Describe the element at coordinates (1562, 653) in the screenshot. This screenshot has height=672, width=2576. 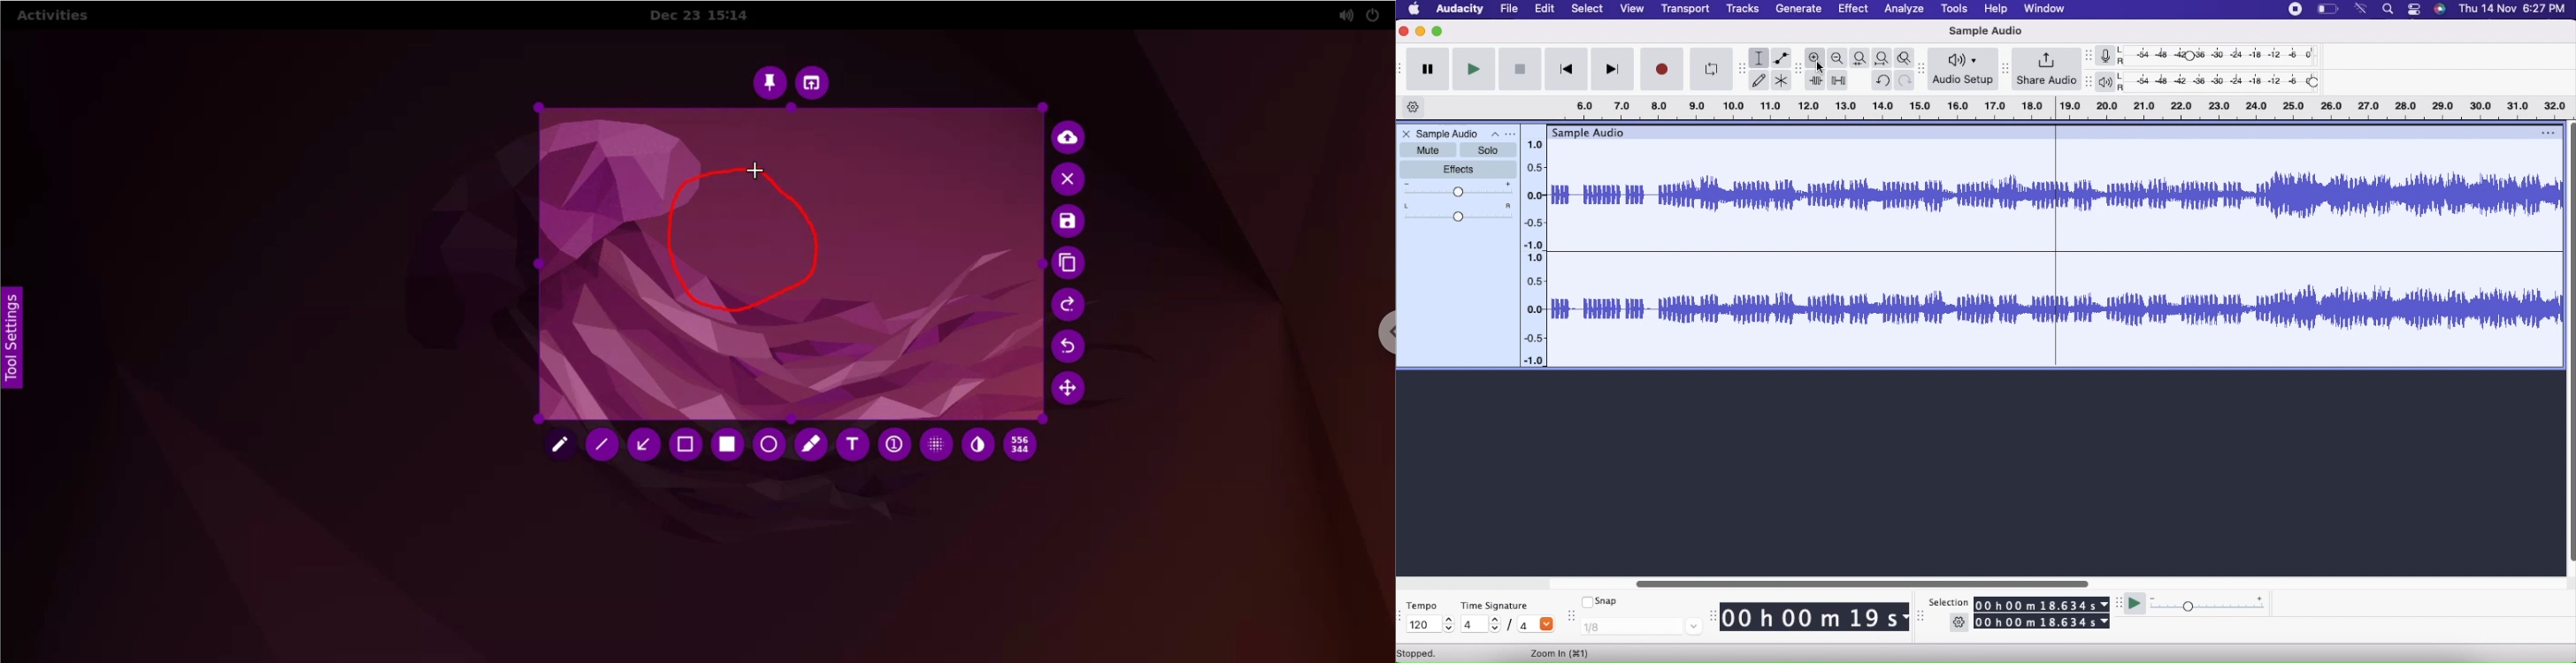
I see `Zoom In` at that location.